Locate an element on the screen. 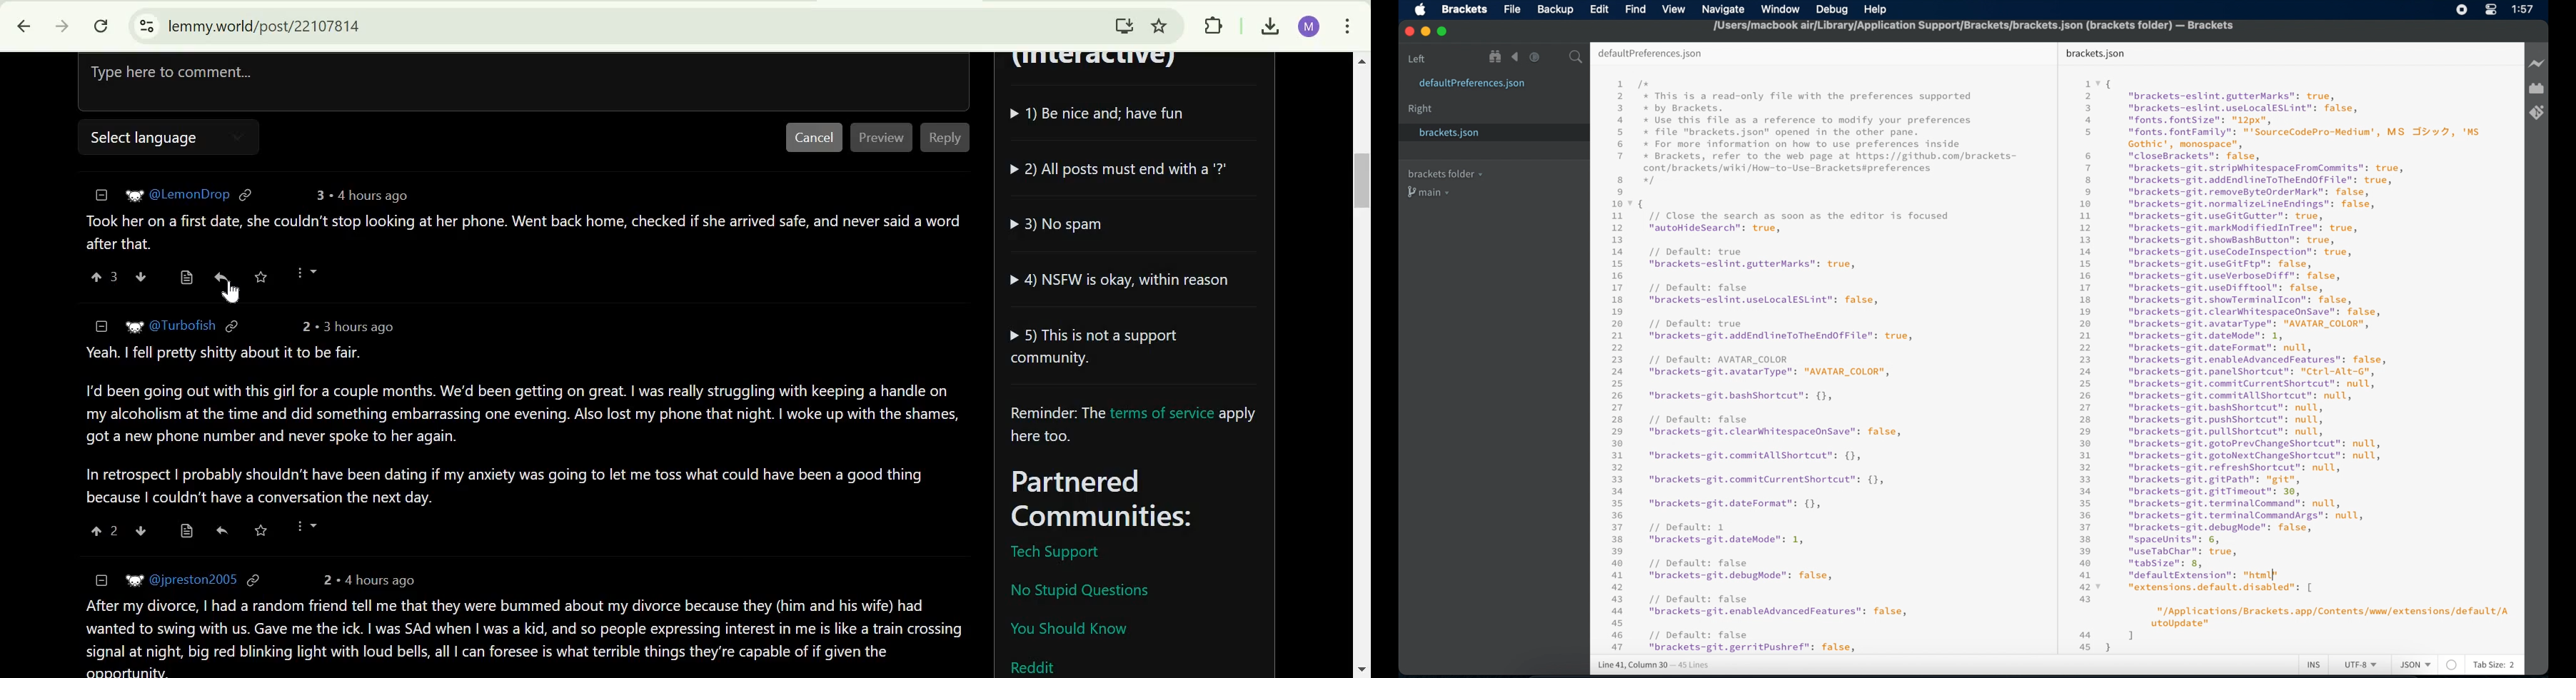 The height and width of the screenshot is (700, 2576). defaultpreferences.json is located at coordinates (1473, 84).